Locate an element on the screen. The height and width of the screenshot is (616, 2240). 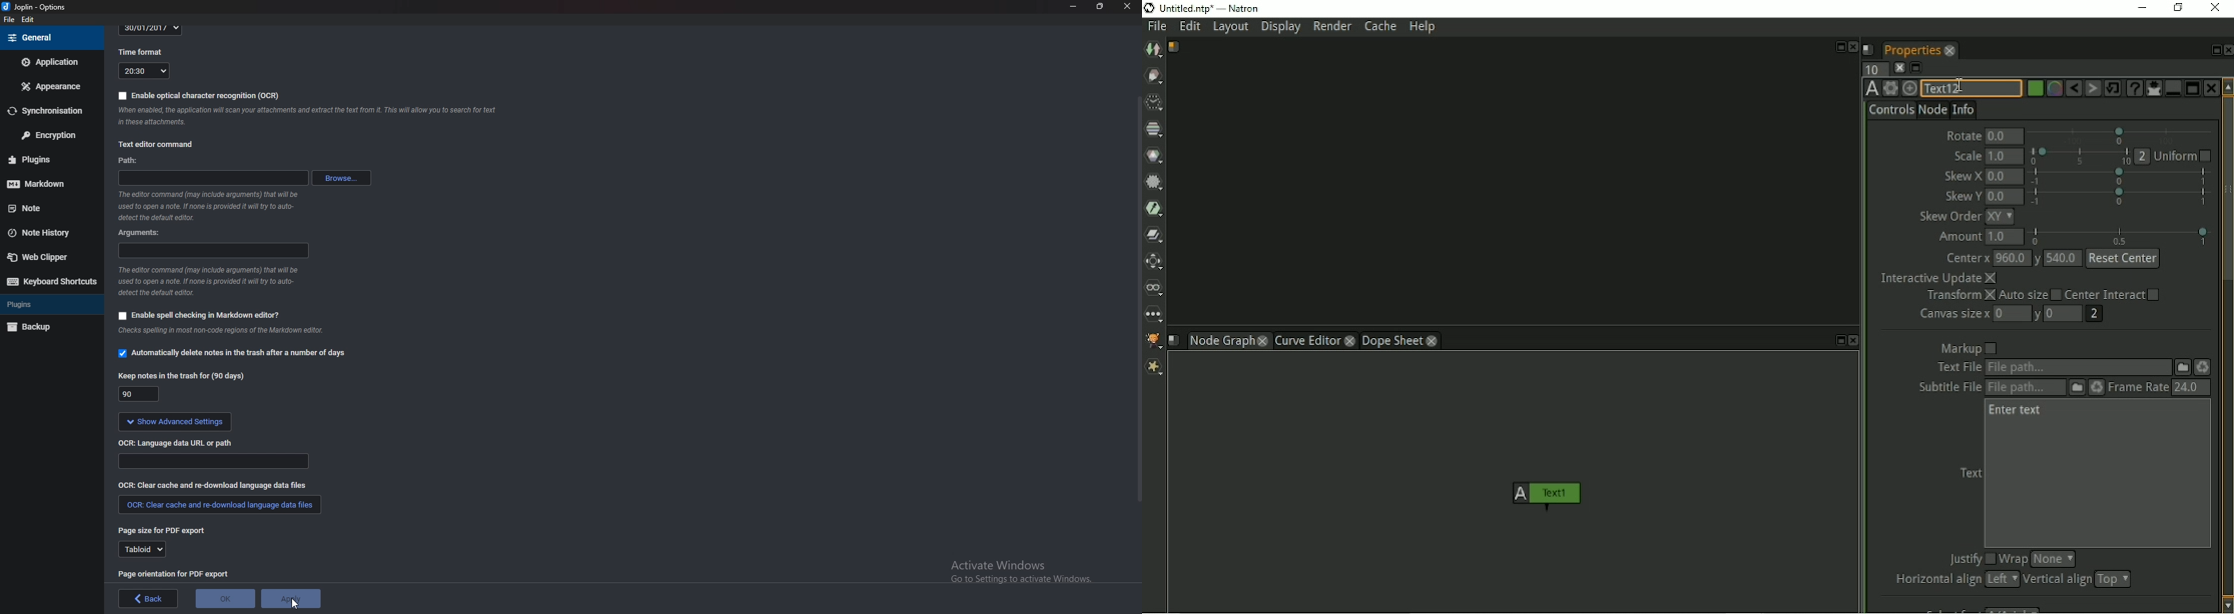
Info is located at coordinates (208, 281).